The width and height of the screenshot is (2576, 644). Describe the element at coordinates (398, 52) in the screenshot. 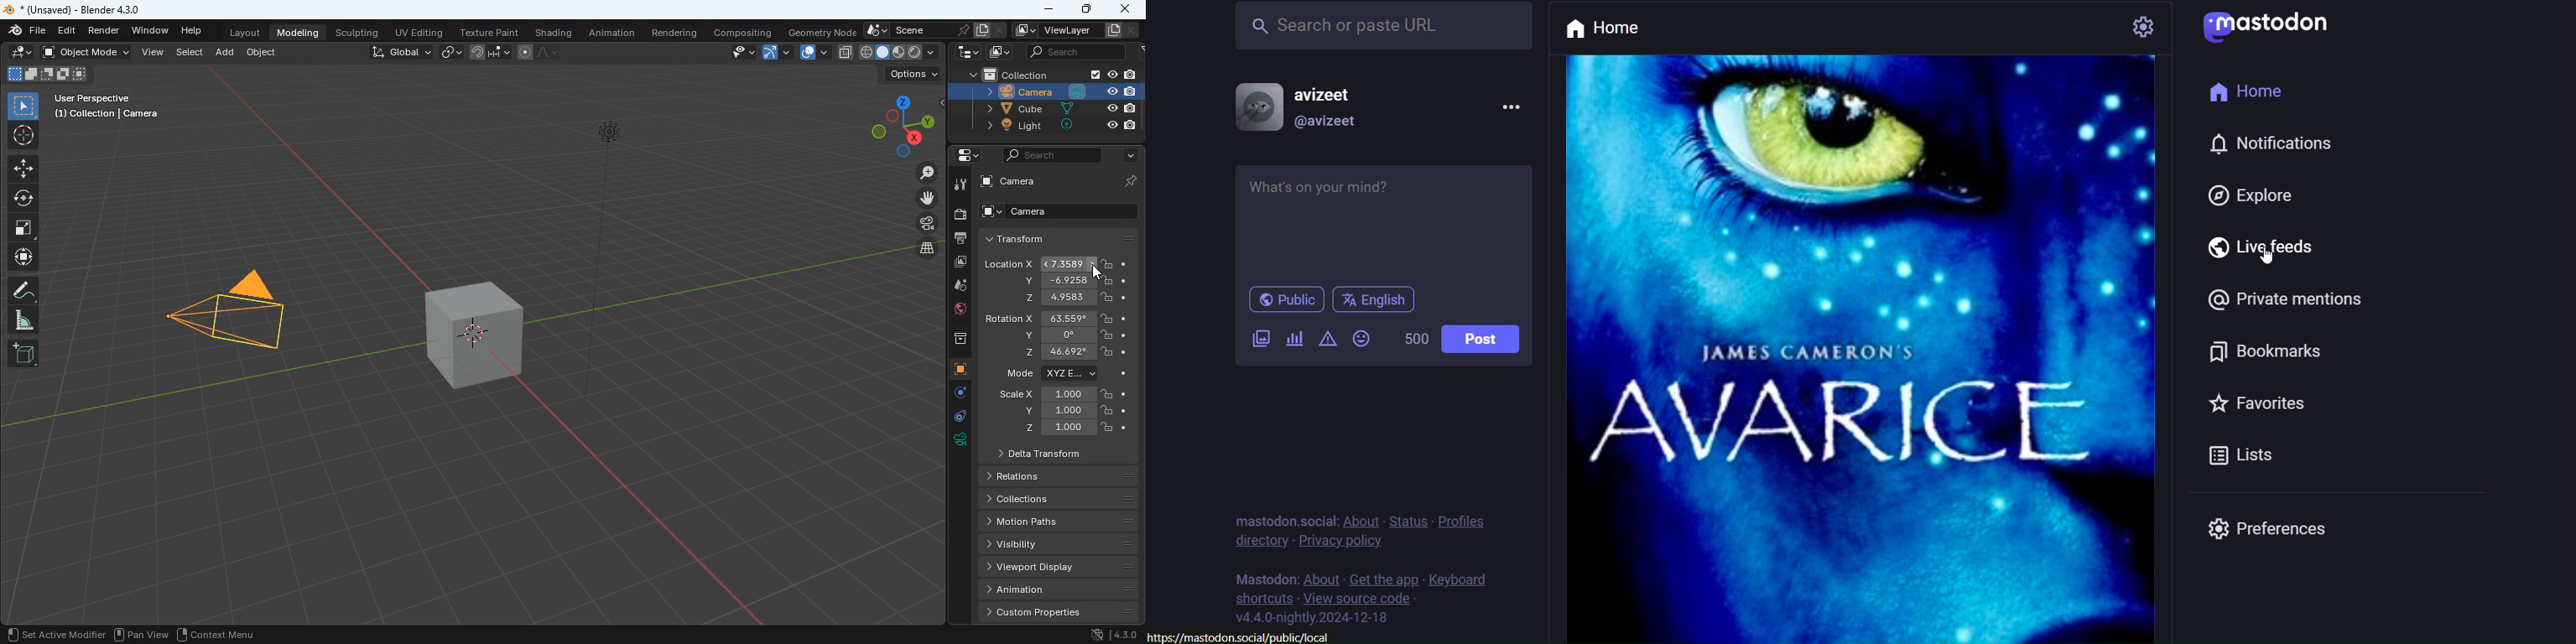

I see `global` at that location.